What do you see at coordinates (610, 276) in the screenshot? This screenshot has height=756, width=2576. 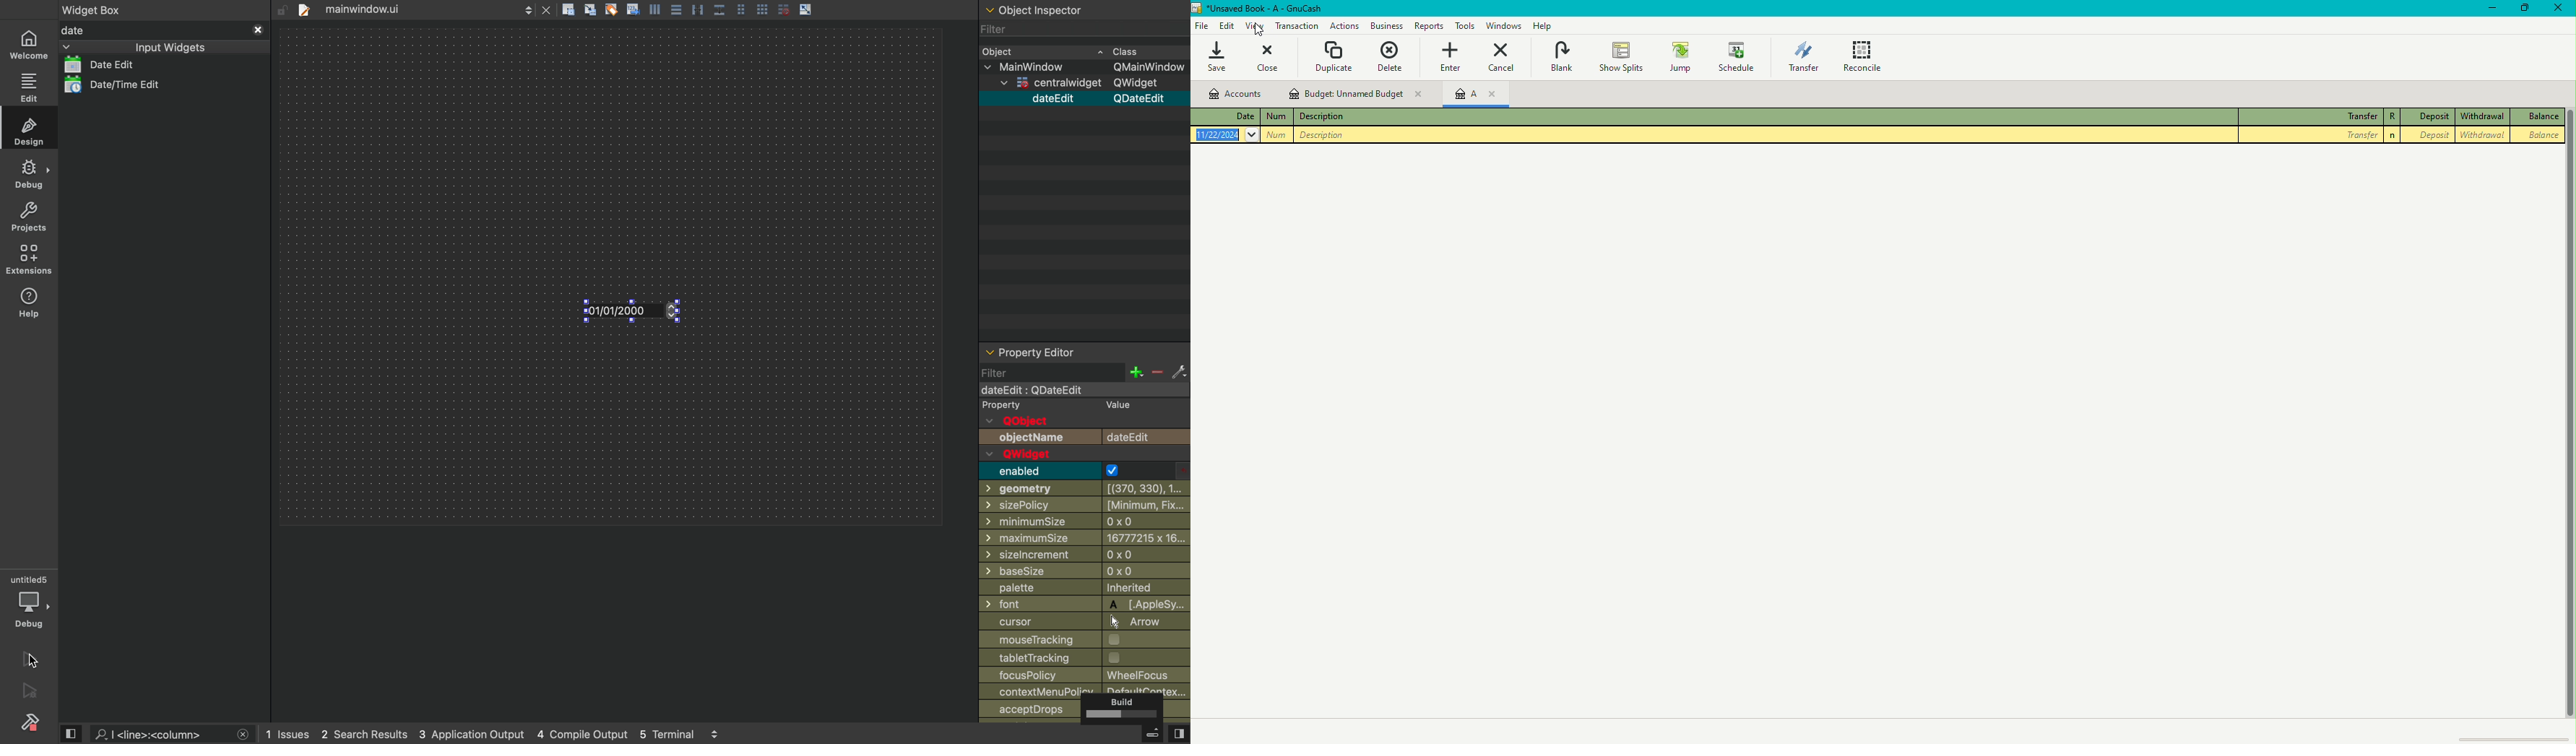 I see `design area` at bounding box center [610, 276].